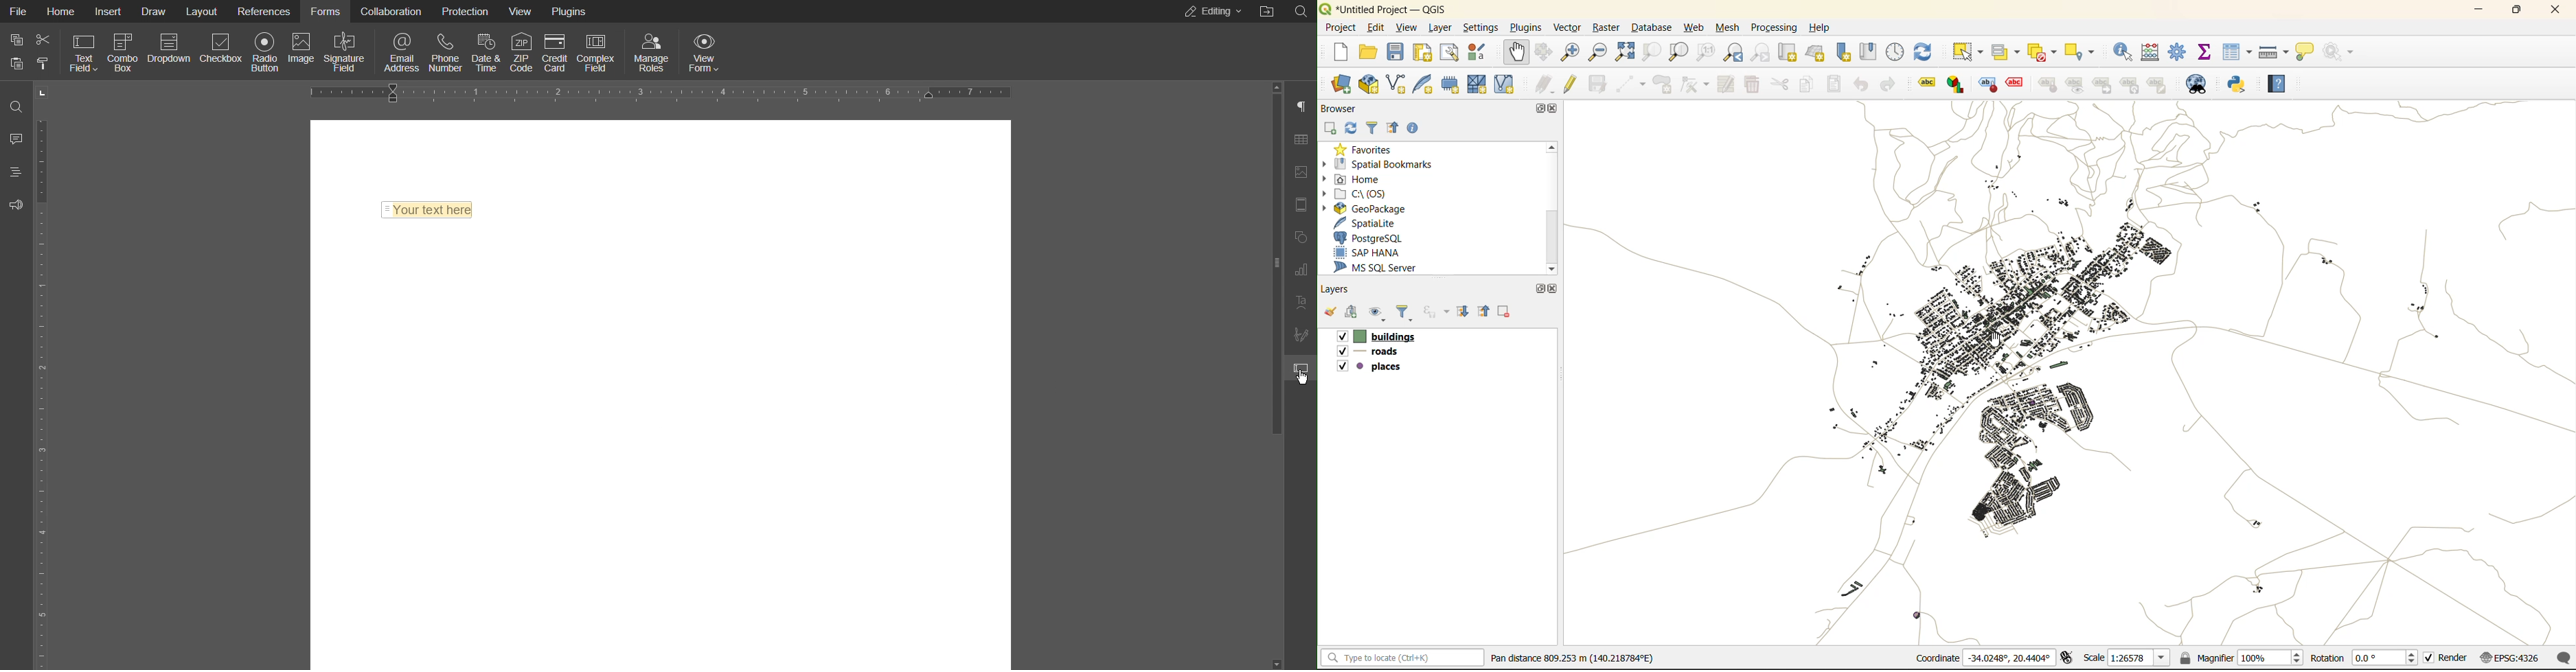 The height and width of the screenshot is (672, 2576). What do you see at coordinates (1425, 83) in the screenshot?
I see `new spatialite` at bounding box center [1425, 83].